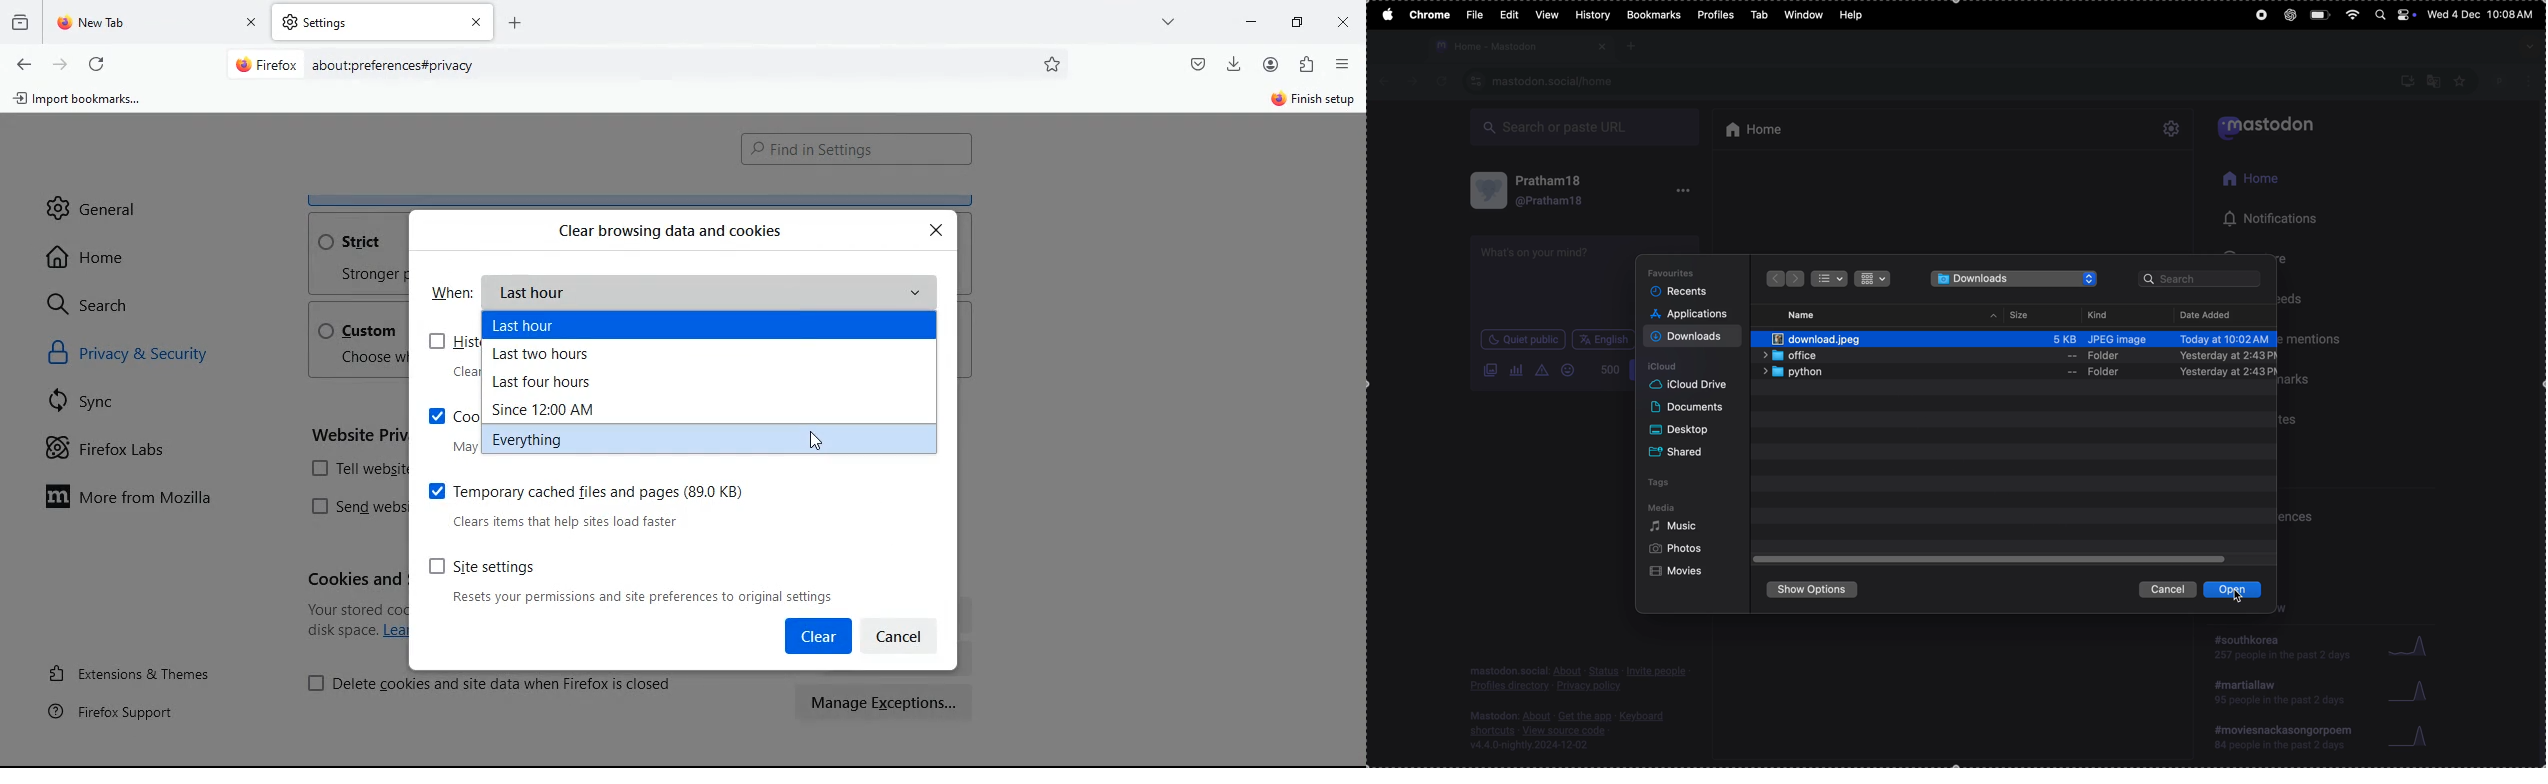  I want to click on kind, so click(2103, 315).